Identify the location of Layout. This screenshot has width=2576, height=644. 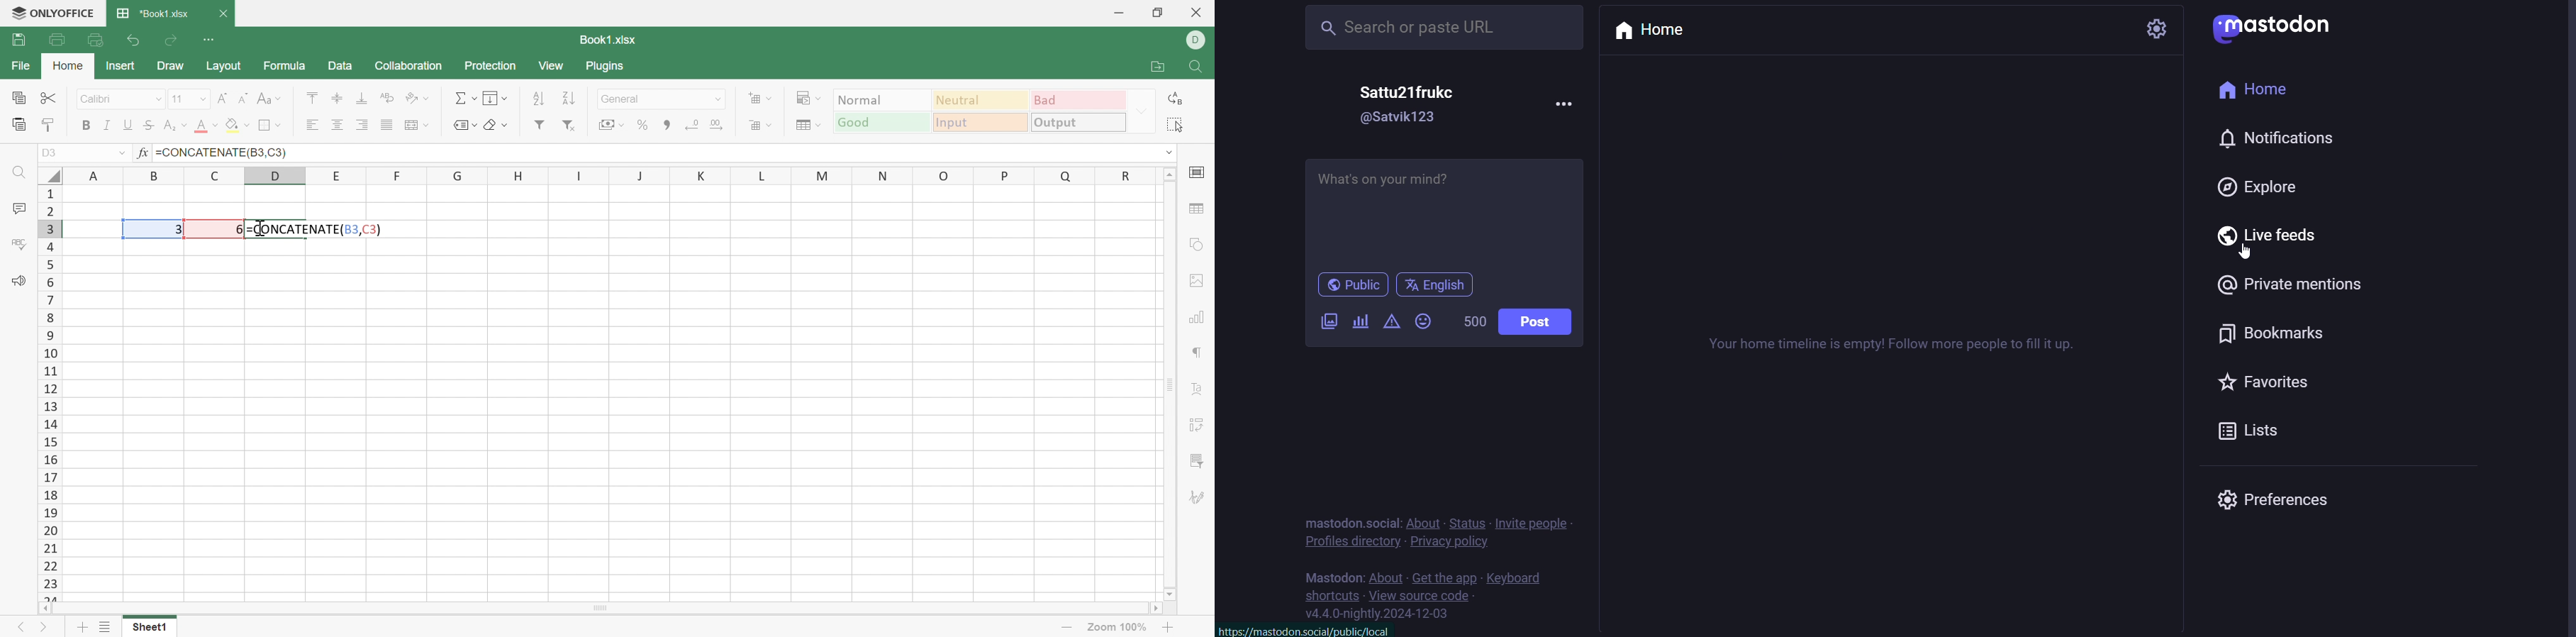
(224, 65).